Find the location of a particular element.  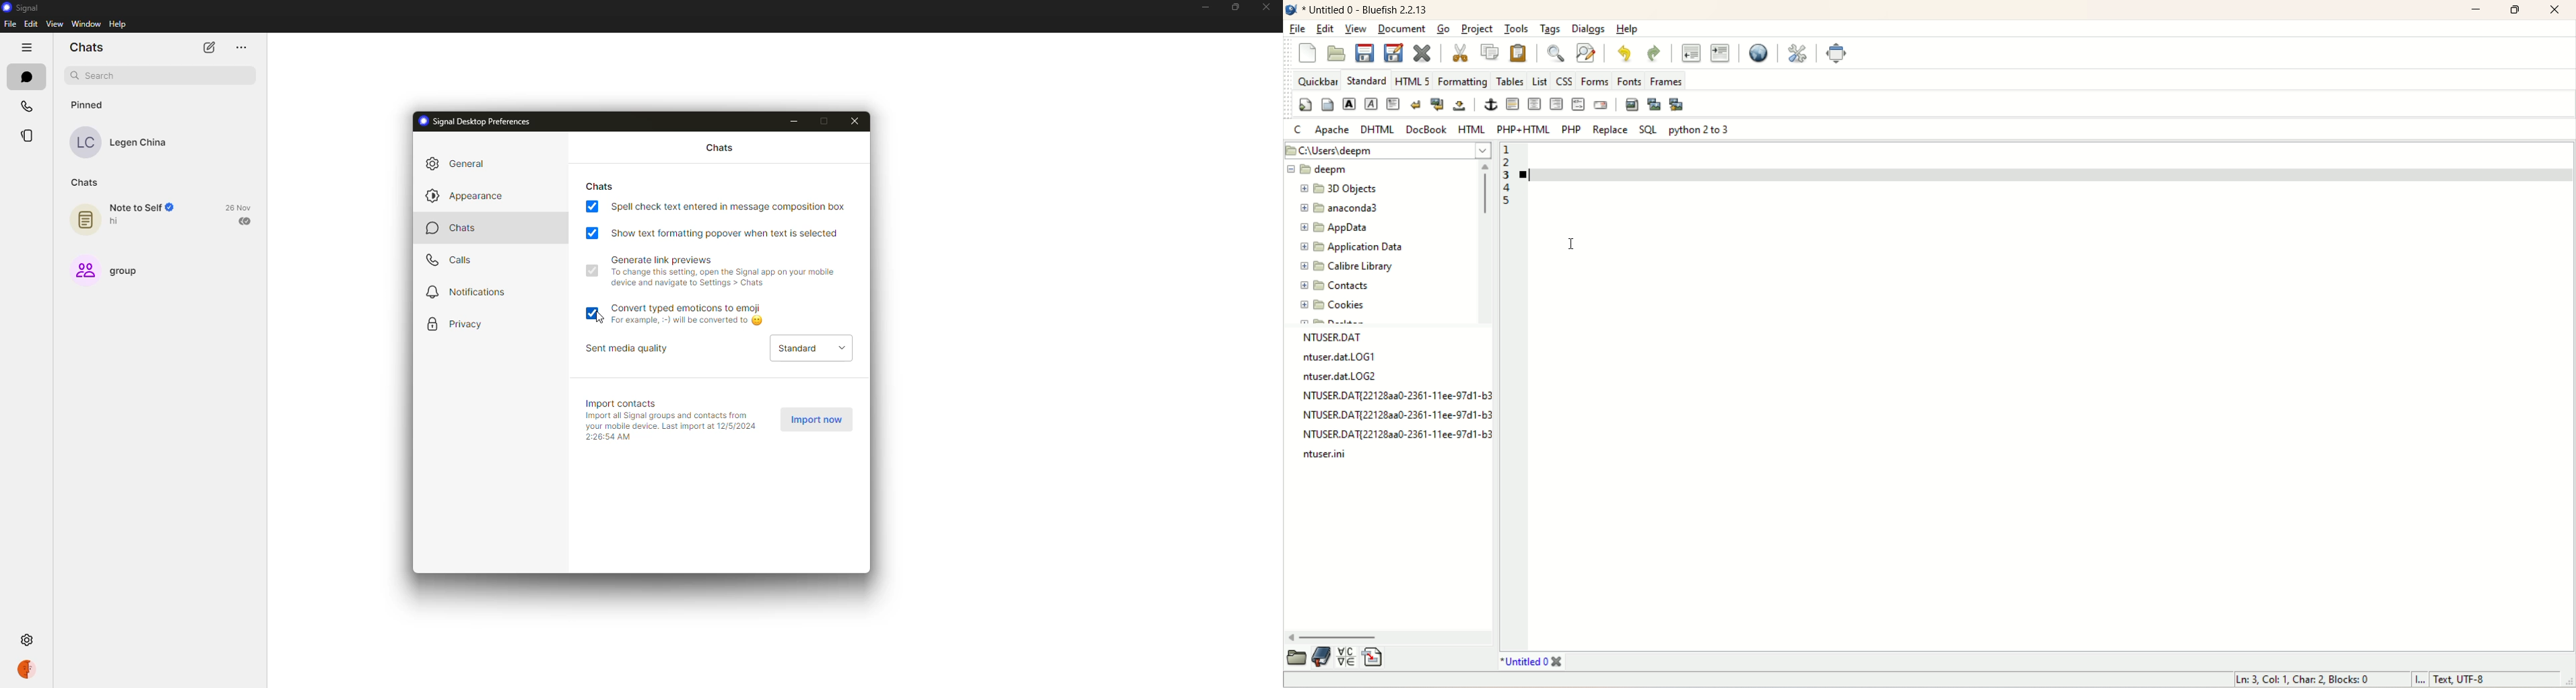

stories is located at coordinates (26, 136).